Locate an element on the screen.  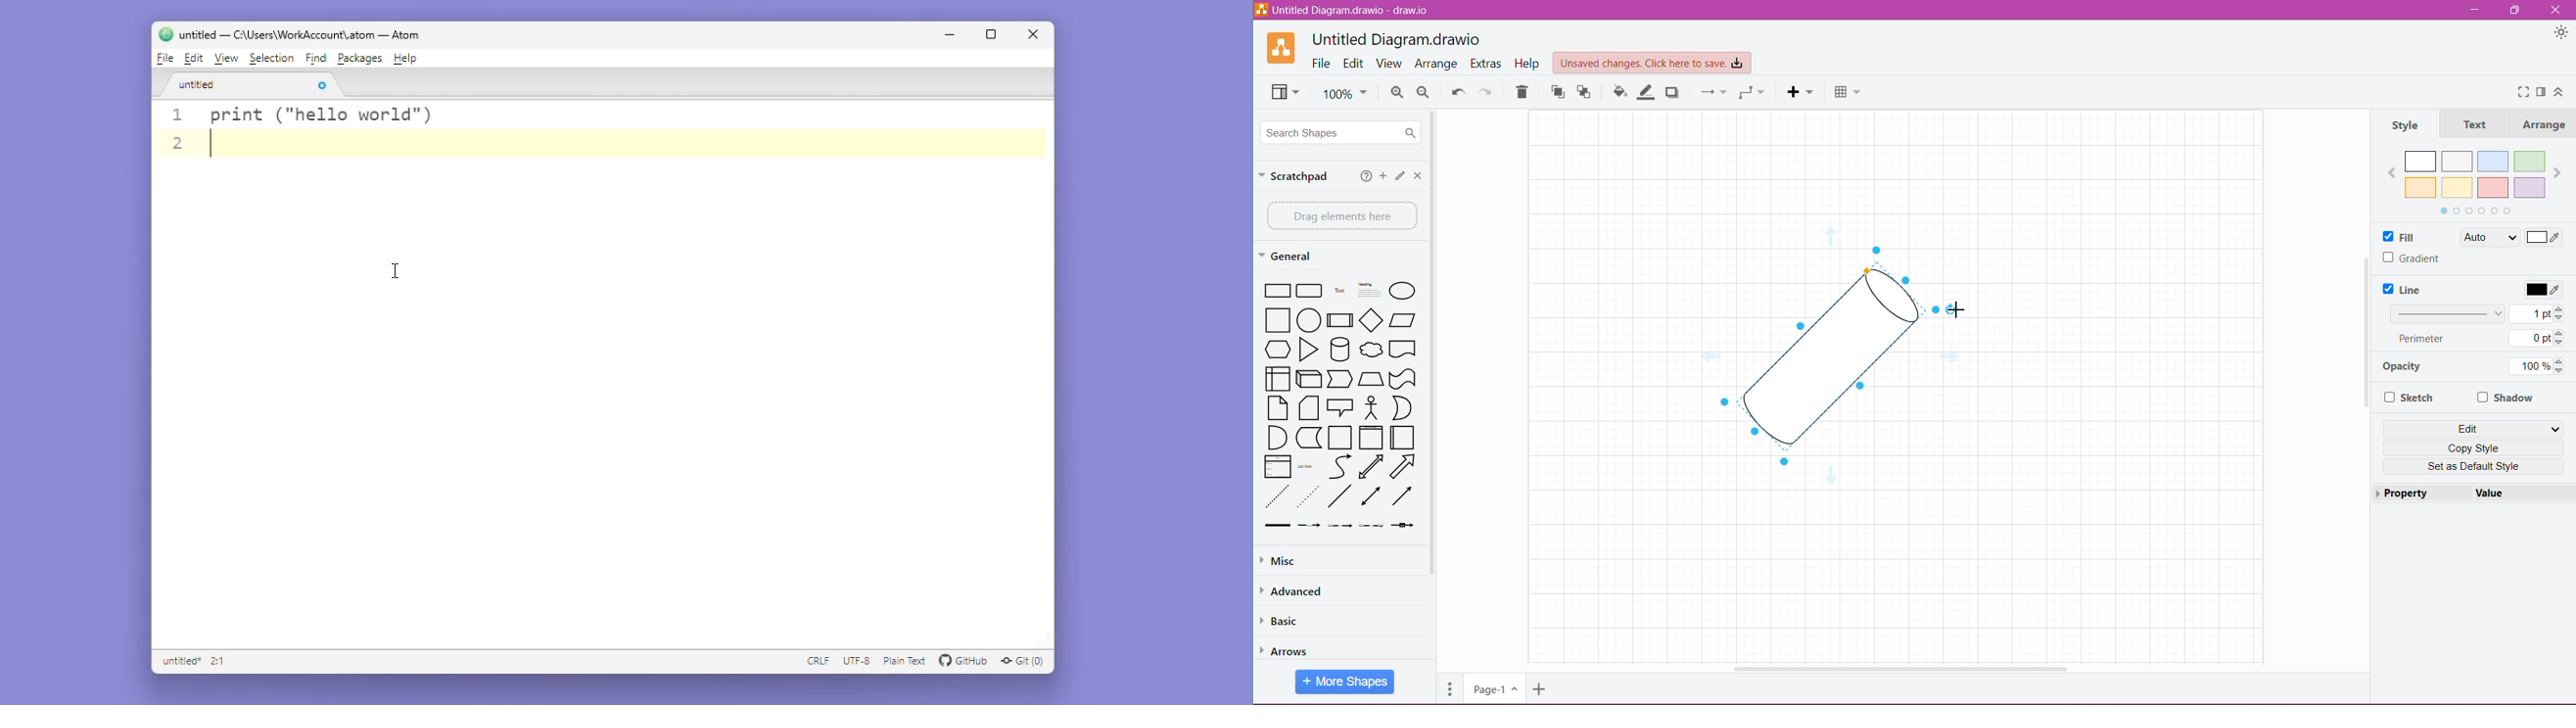
View is located at coordinates (1283, 94).